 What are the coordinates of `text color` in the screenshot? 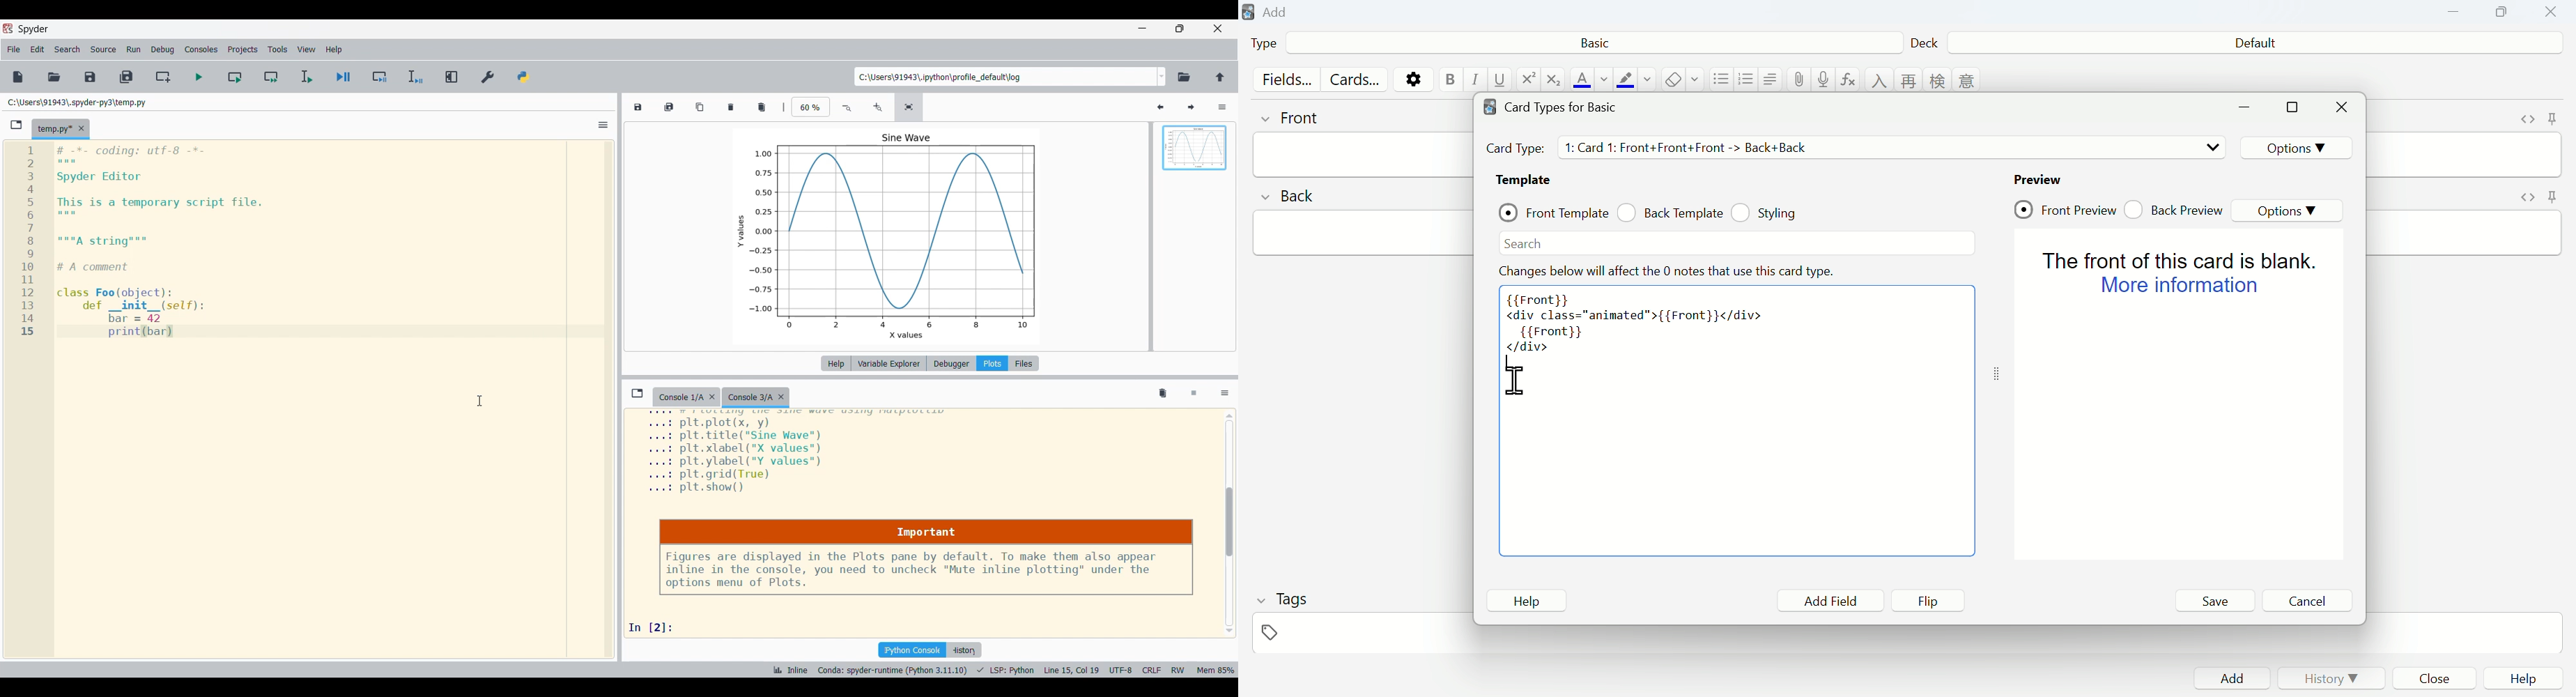 It's located at (1582, 79).